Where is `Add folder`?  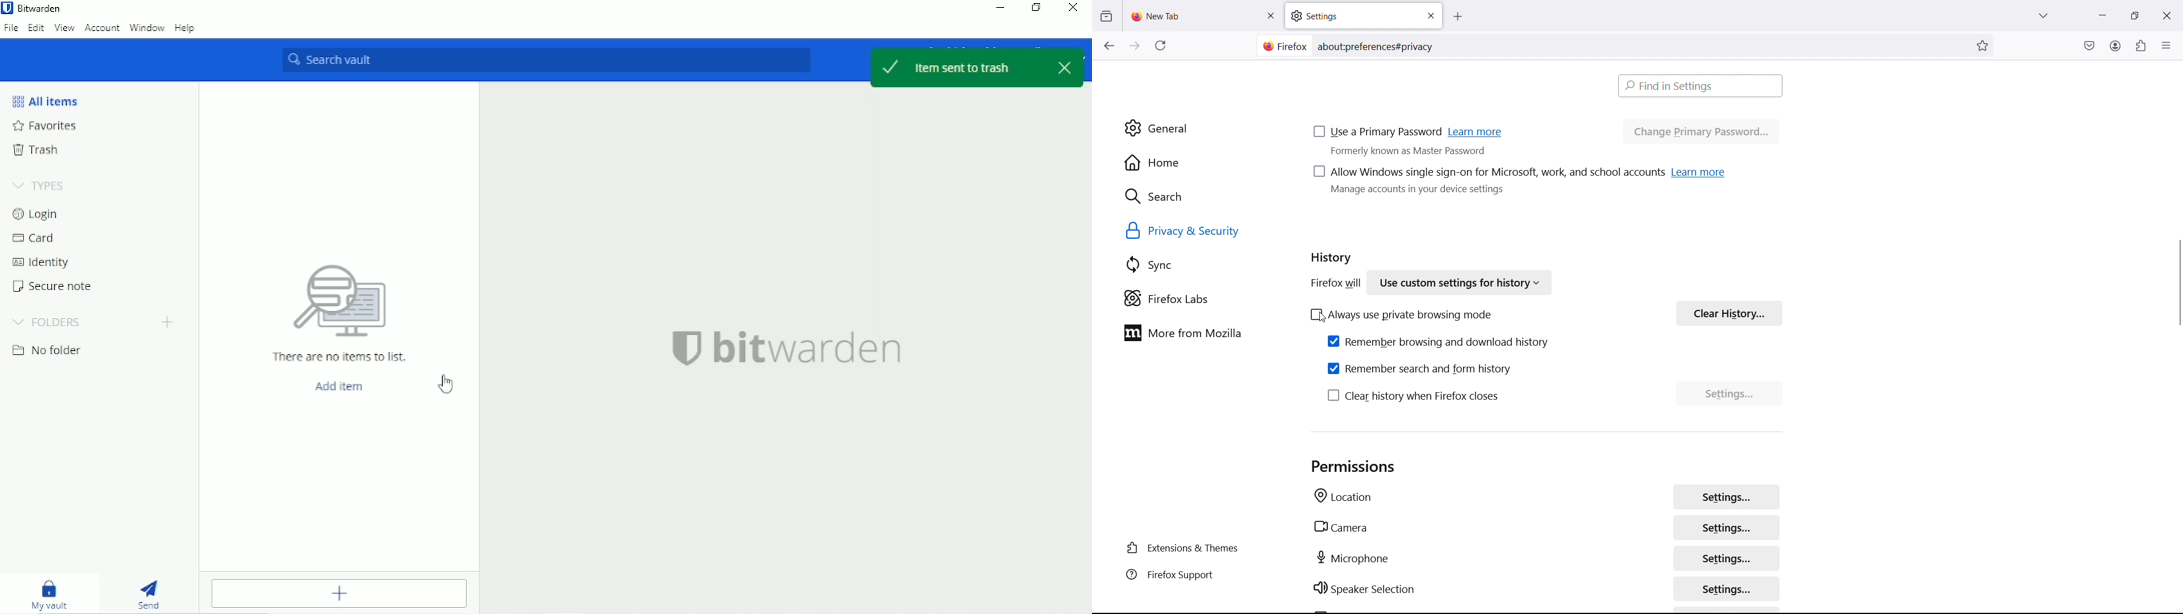 Add folder is located at coordinates (167, 322).